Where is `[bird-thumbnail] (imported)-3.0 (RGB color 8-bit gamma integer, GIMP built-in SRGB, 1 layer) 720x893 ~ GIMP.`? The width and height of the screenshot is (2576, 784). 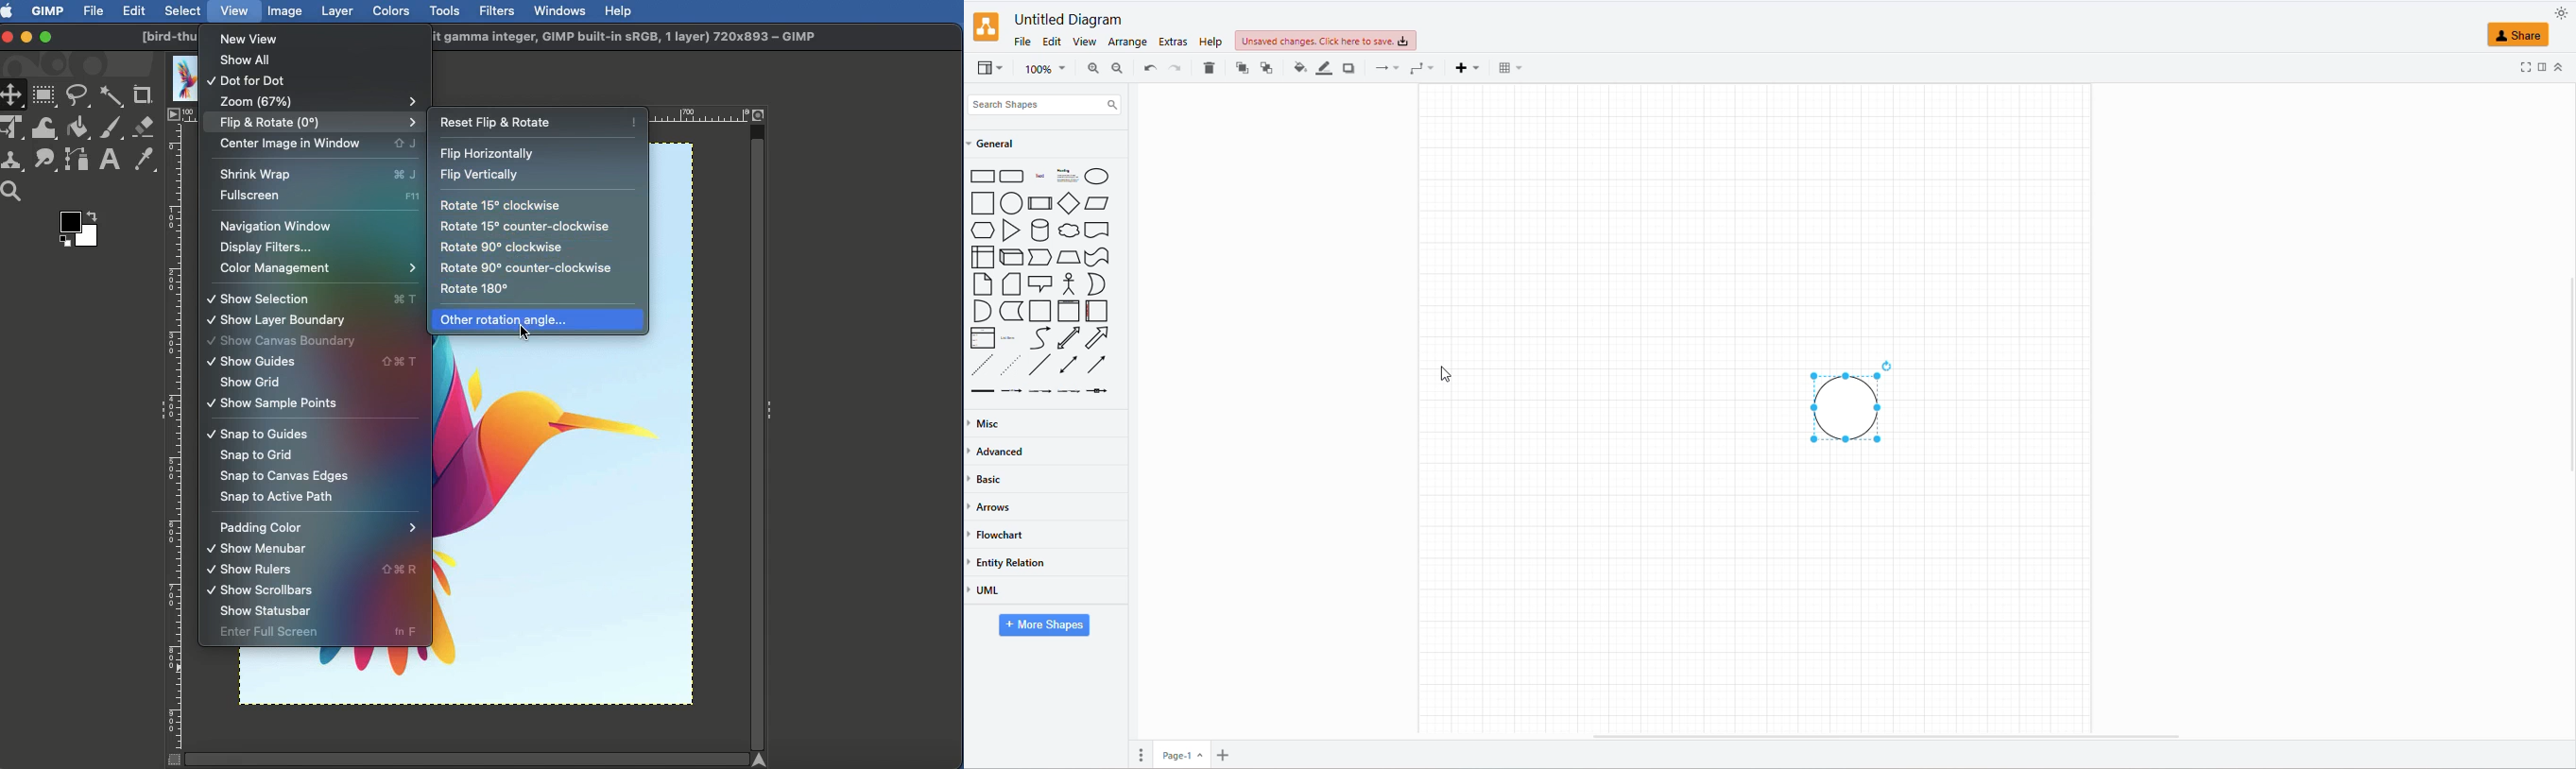
[bird-thumbnail] (imported)-3.0 (RGB color 8-bit gamma integer, GIMP built-in SRGB, 1 layer) 720x893 ~ GIMP. is located at coordinates (633, 38).